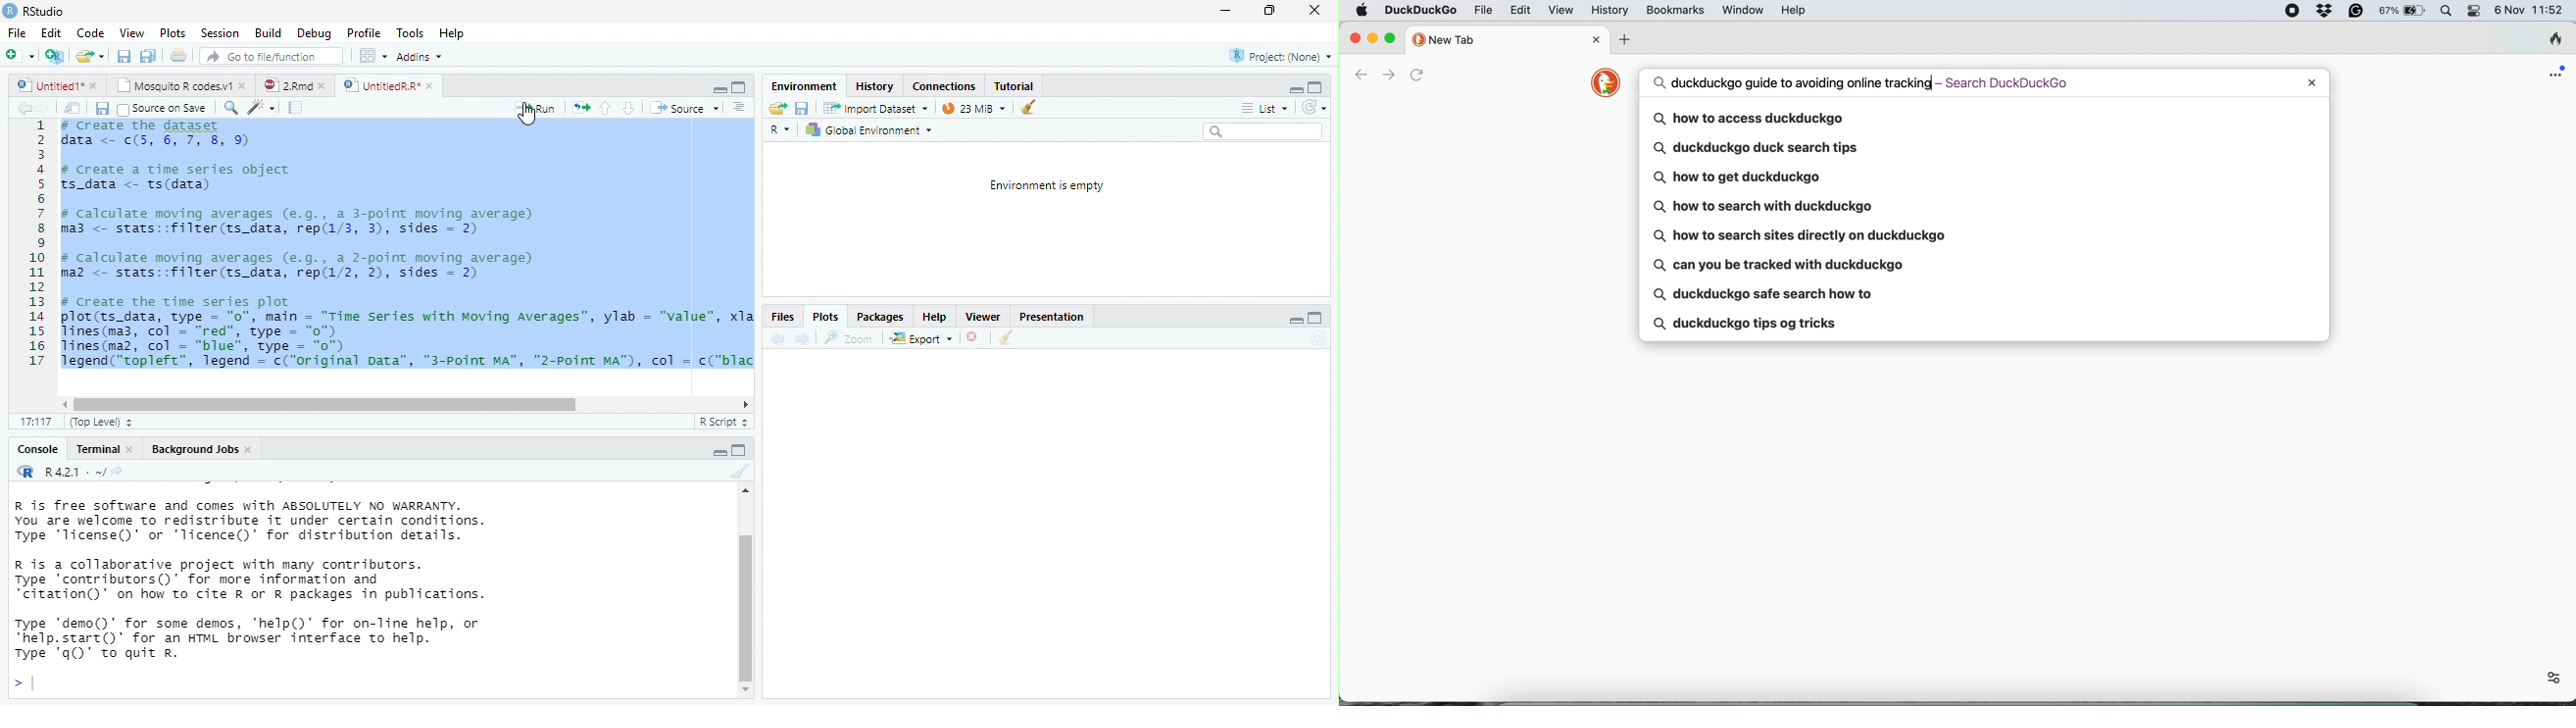  What do you see at coordinates (1315, 86) in the screenshot?
I see `maximize` at bounding box center [1315, 86].